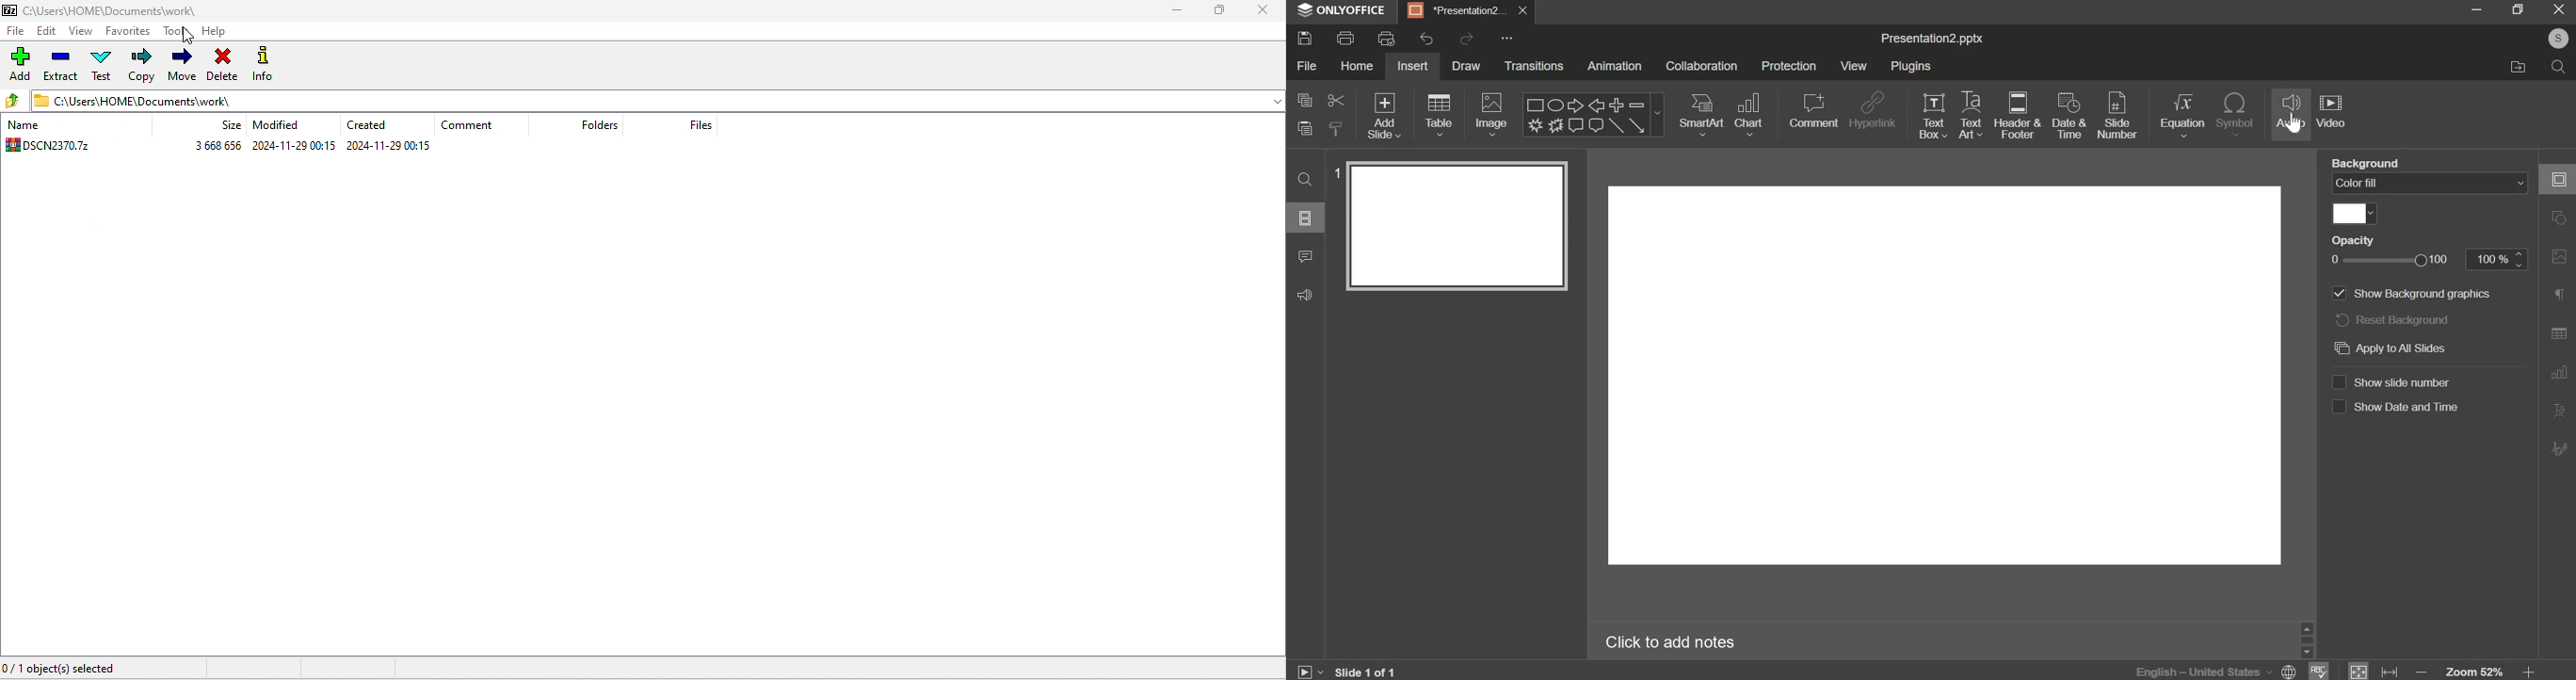  I want to click on print, so click(1346, 38).